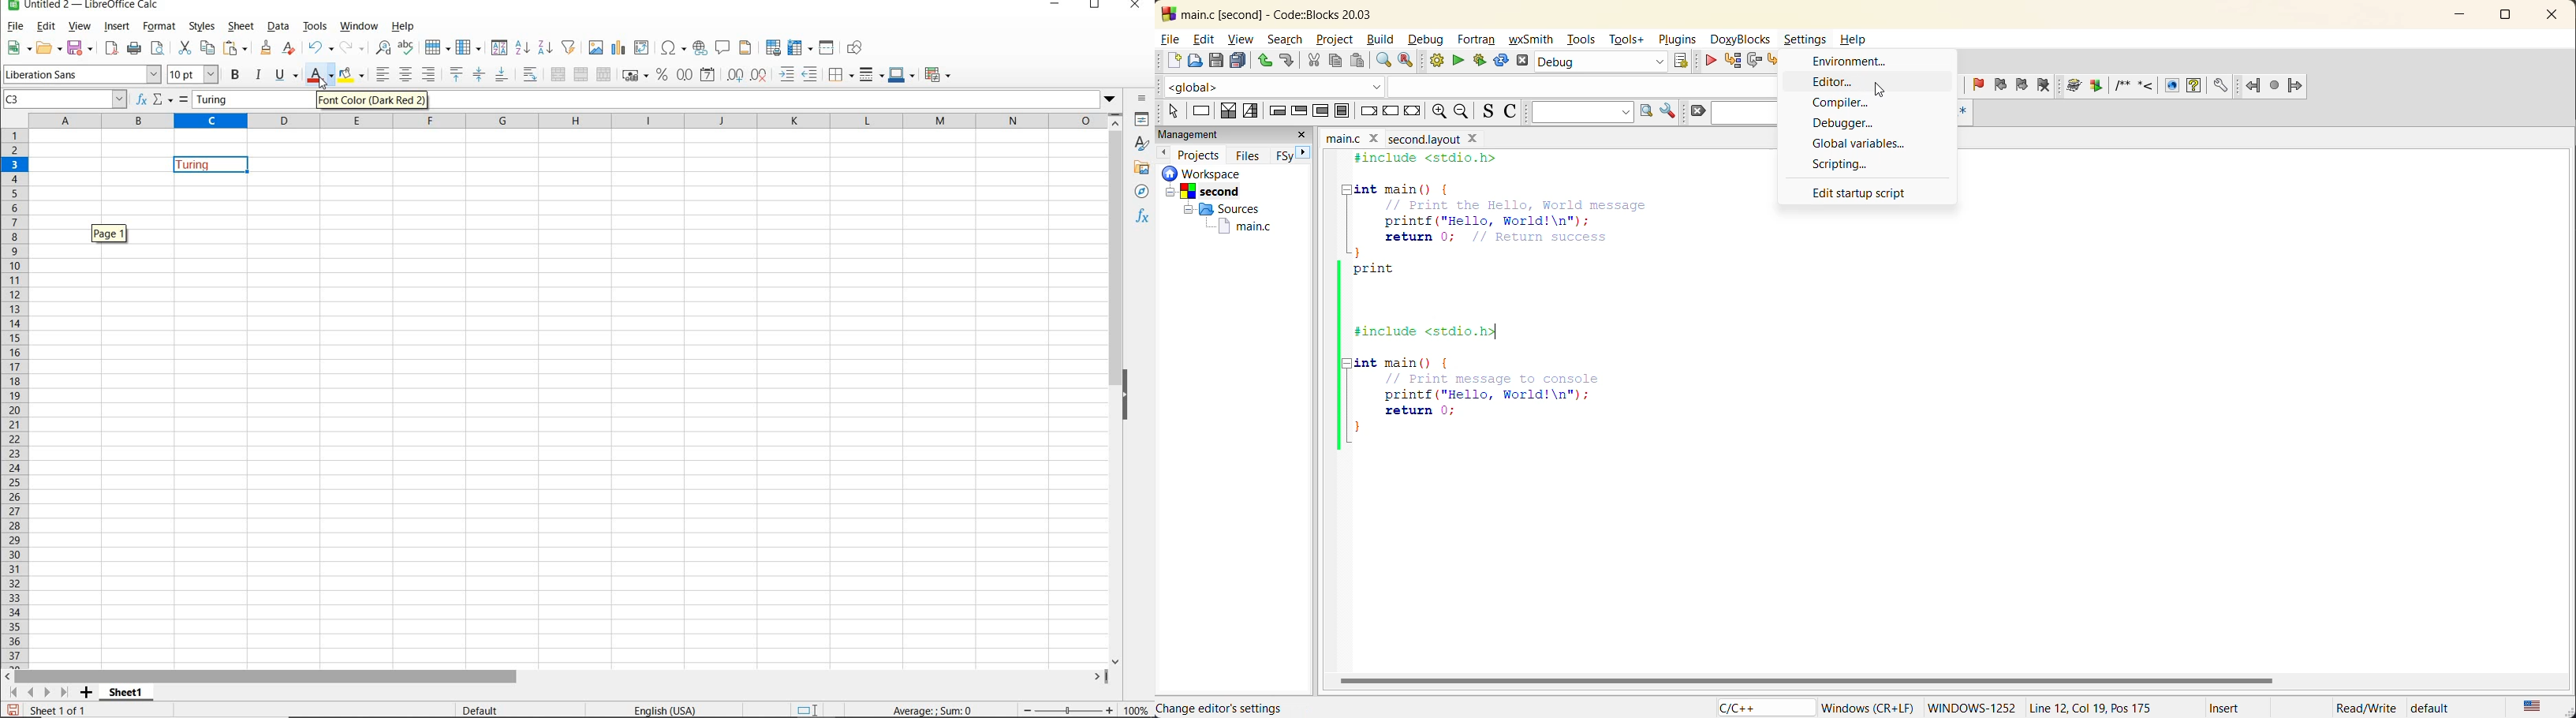 Image resolution: width=2576 pixels, height=728 pixels. Describe the element at coordinates (1242, 227) in the screenshot. I see `main.c` at that location.